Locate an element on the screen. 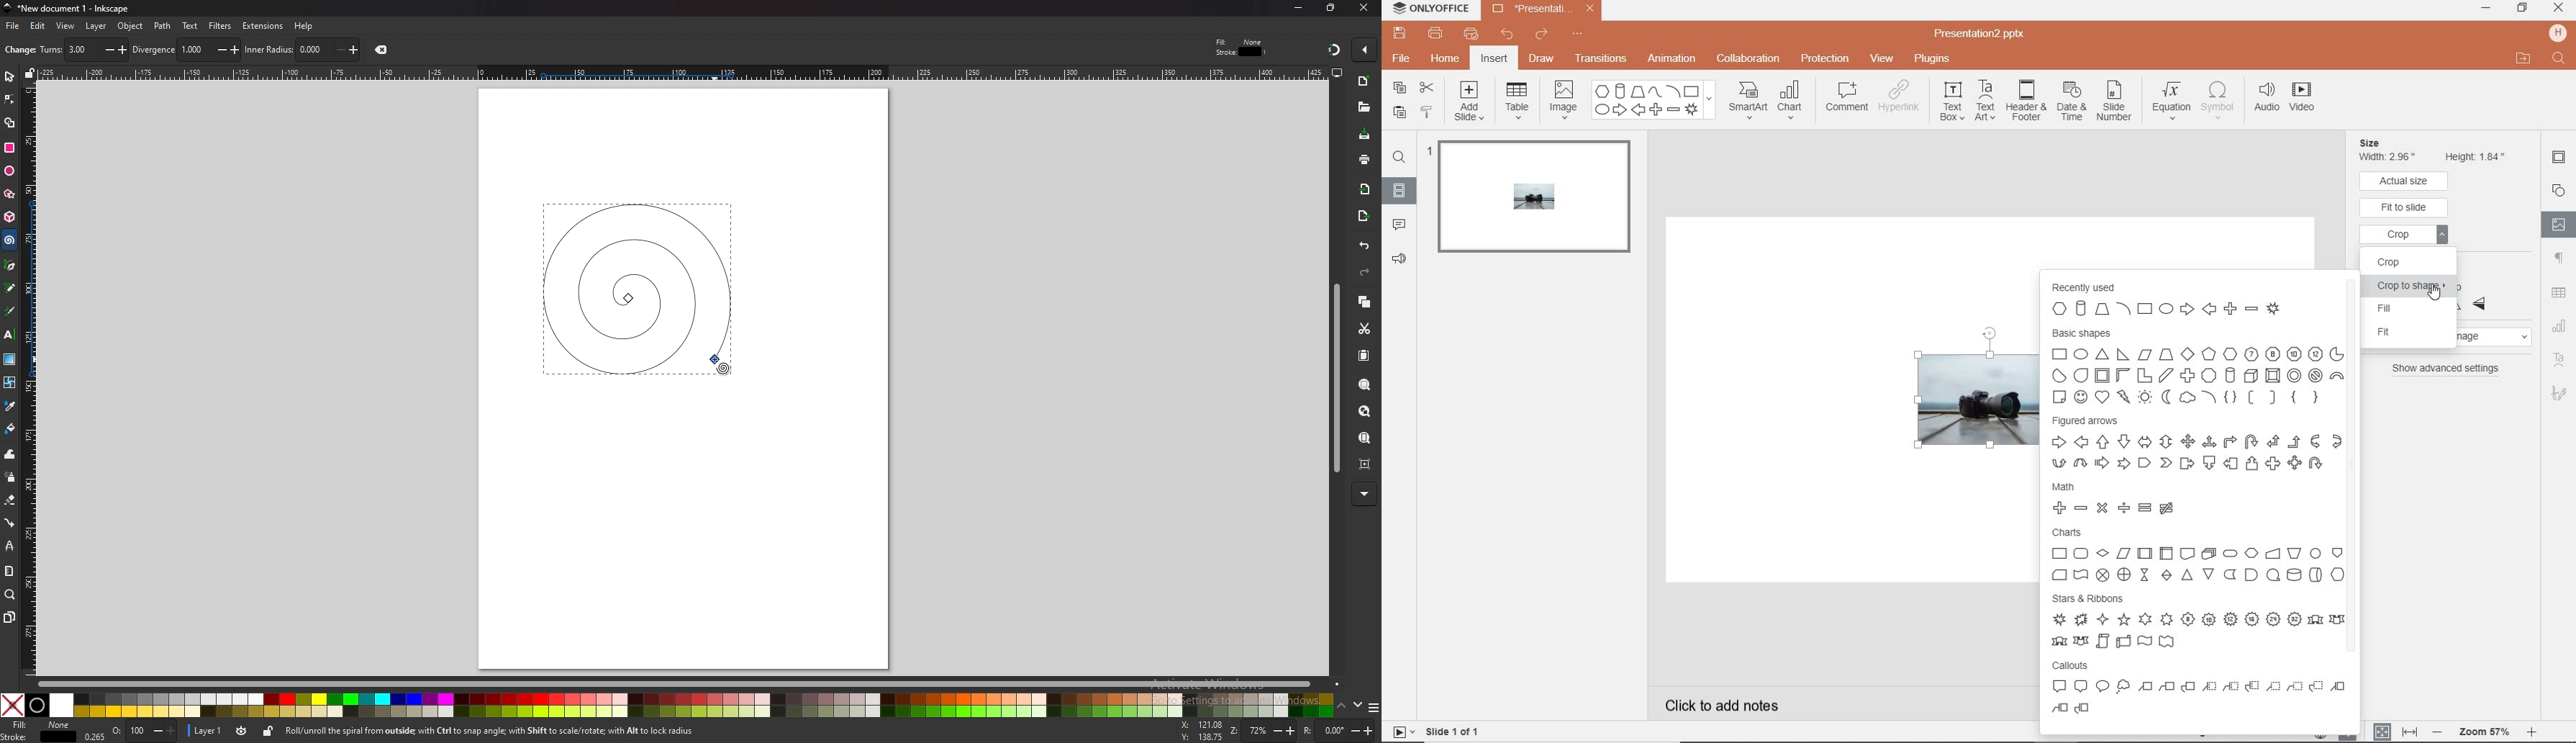  text art is located at coordinates (1985, 102).